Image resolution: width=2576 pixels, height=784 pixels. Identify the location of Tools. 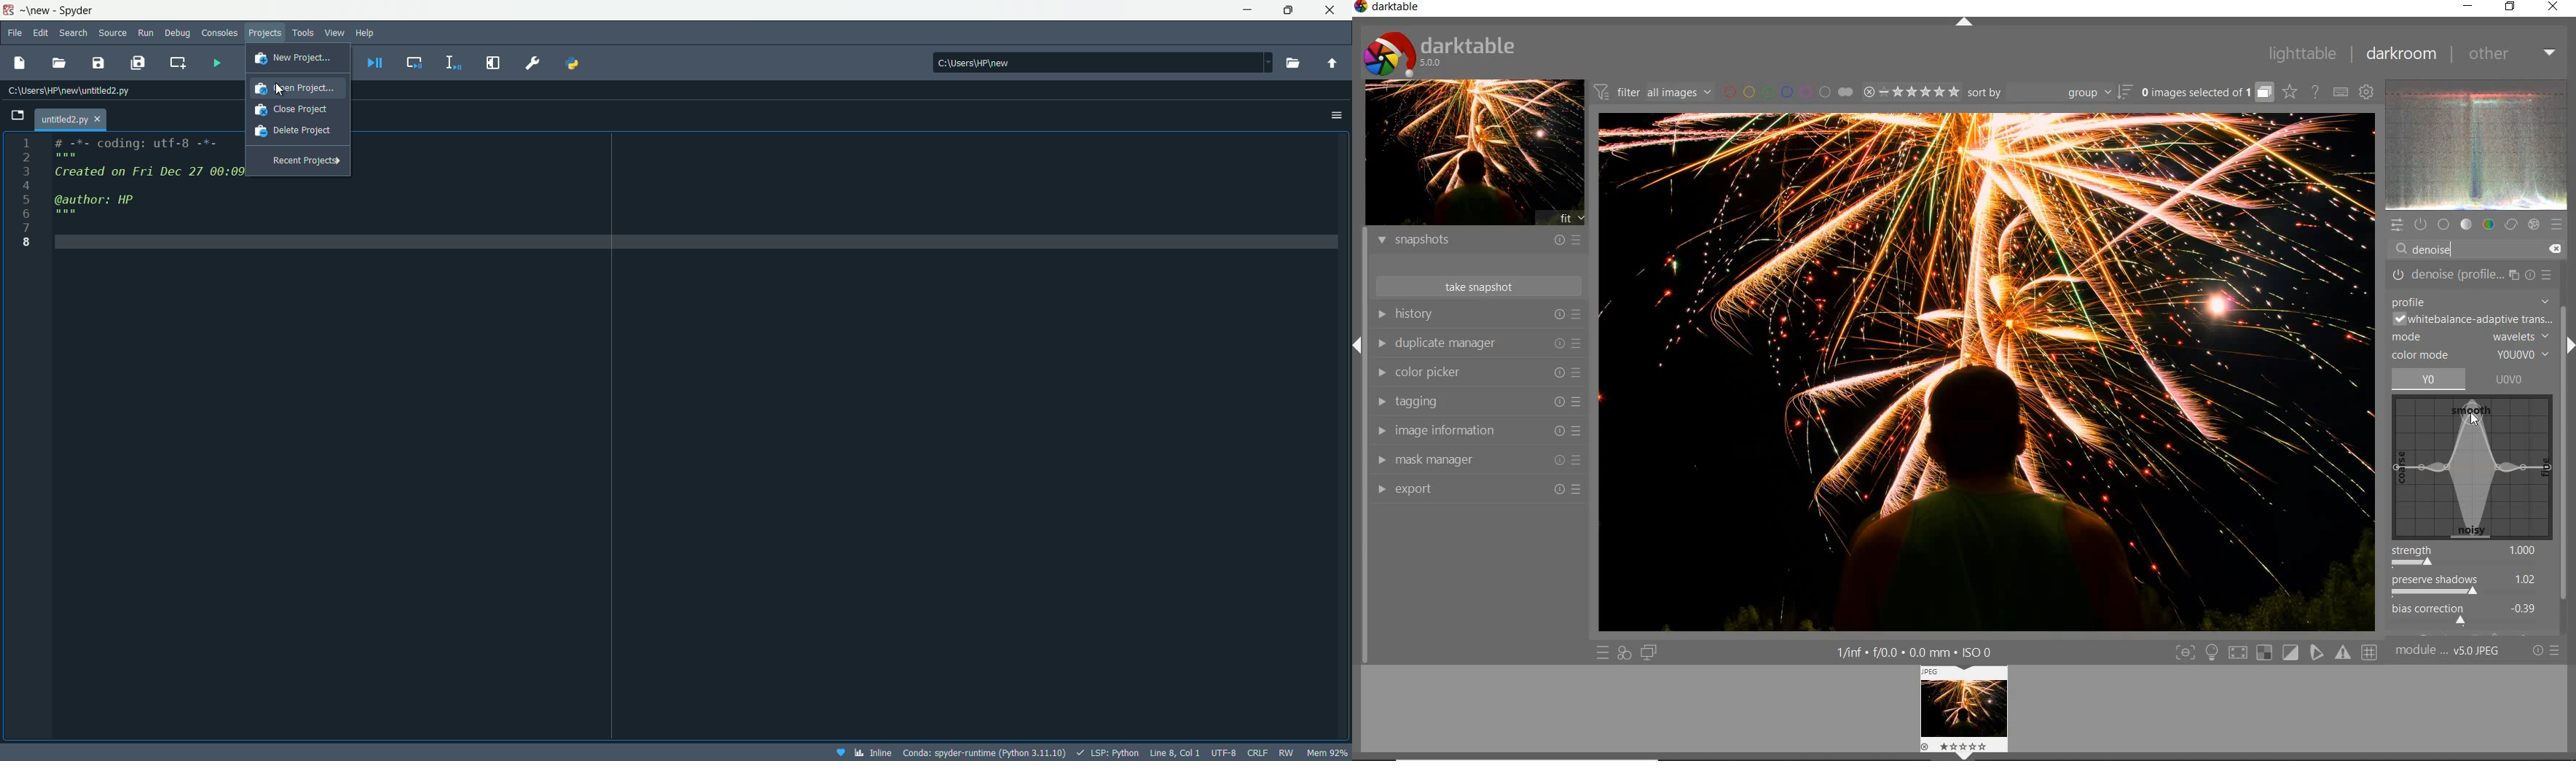
(302, 32).